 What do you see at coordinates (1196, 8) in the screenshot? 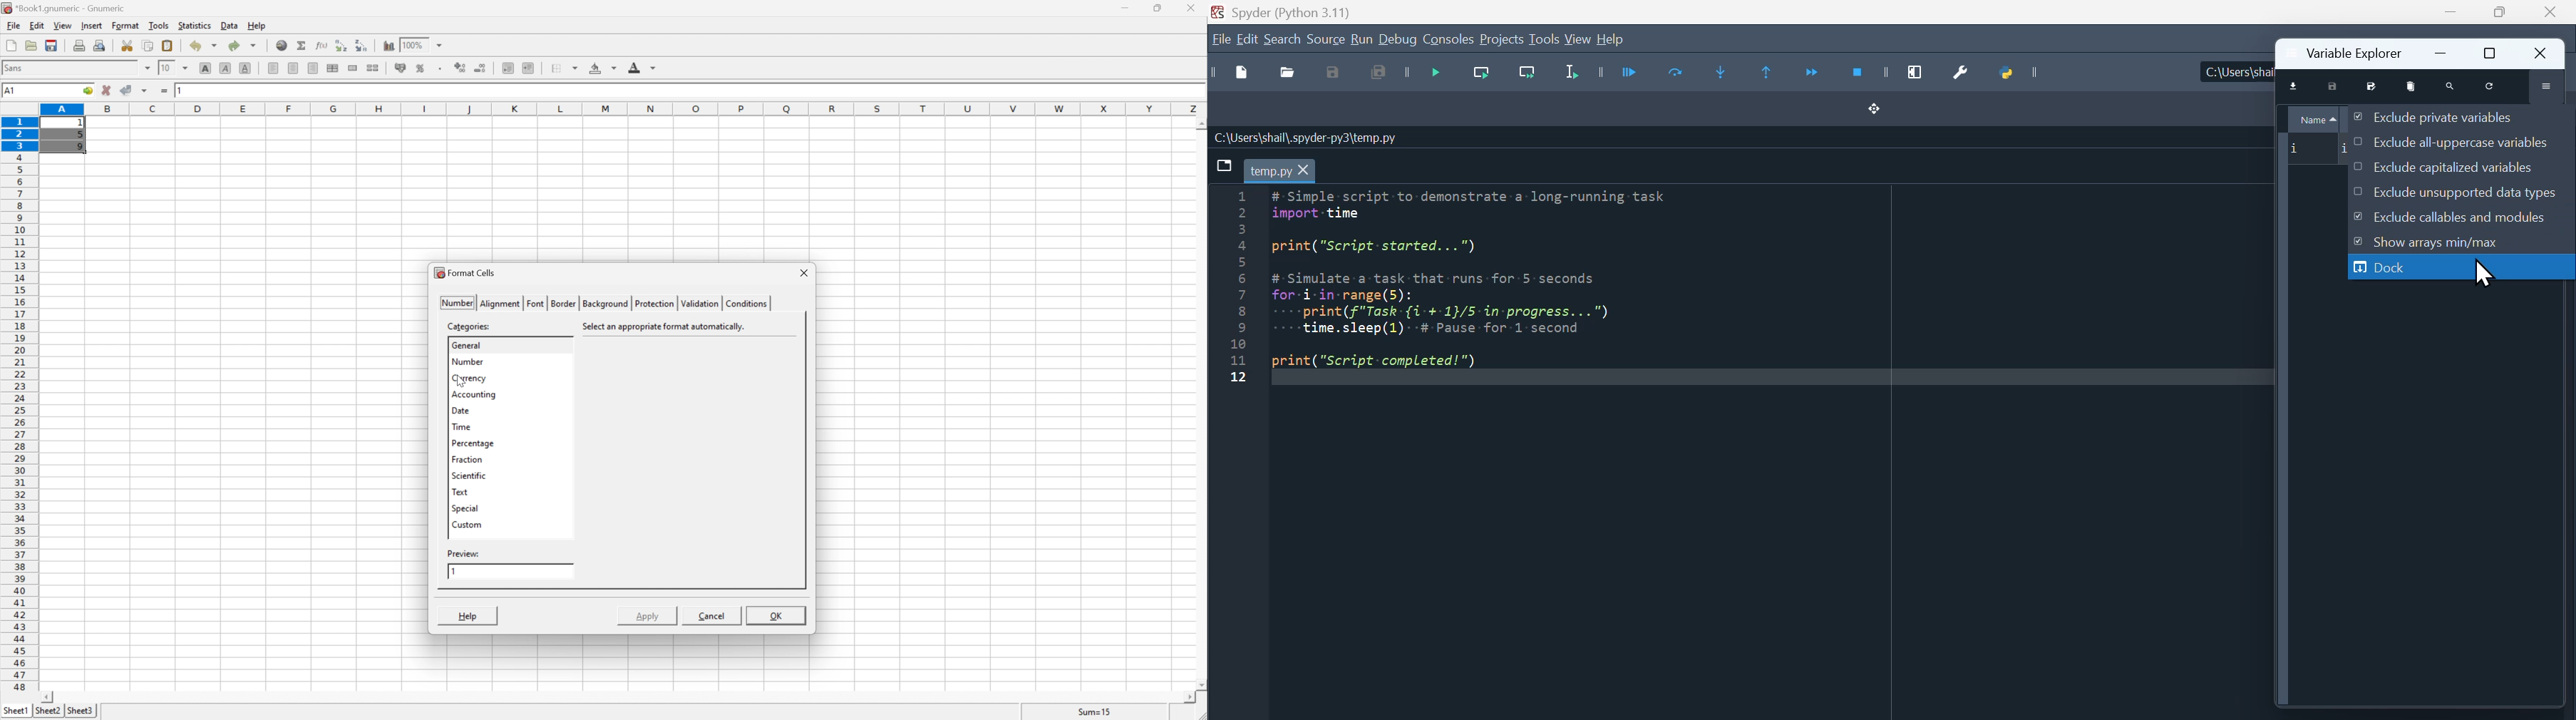
I see `close` at bounding box center [1196, 8].